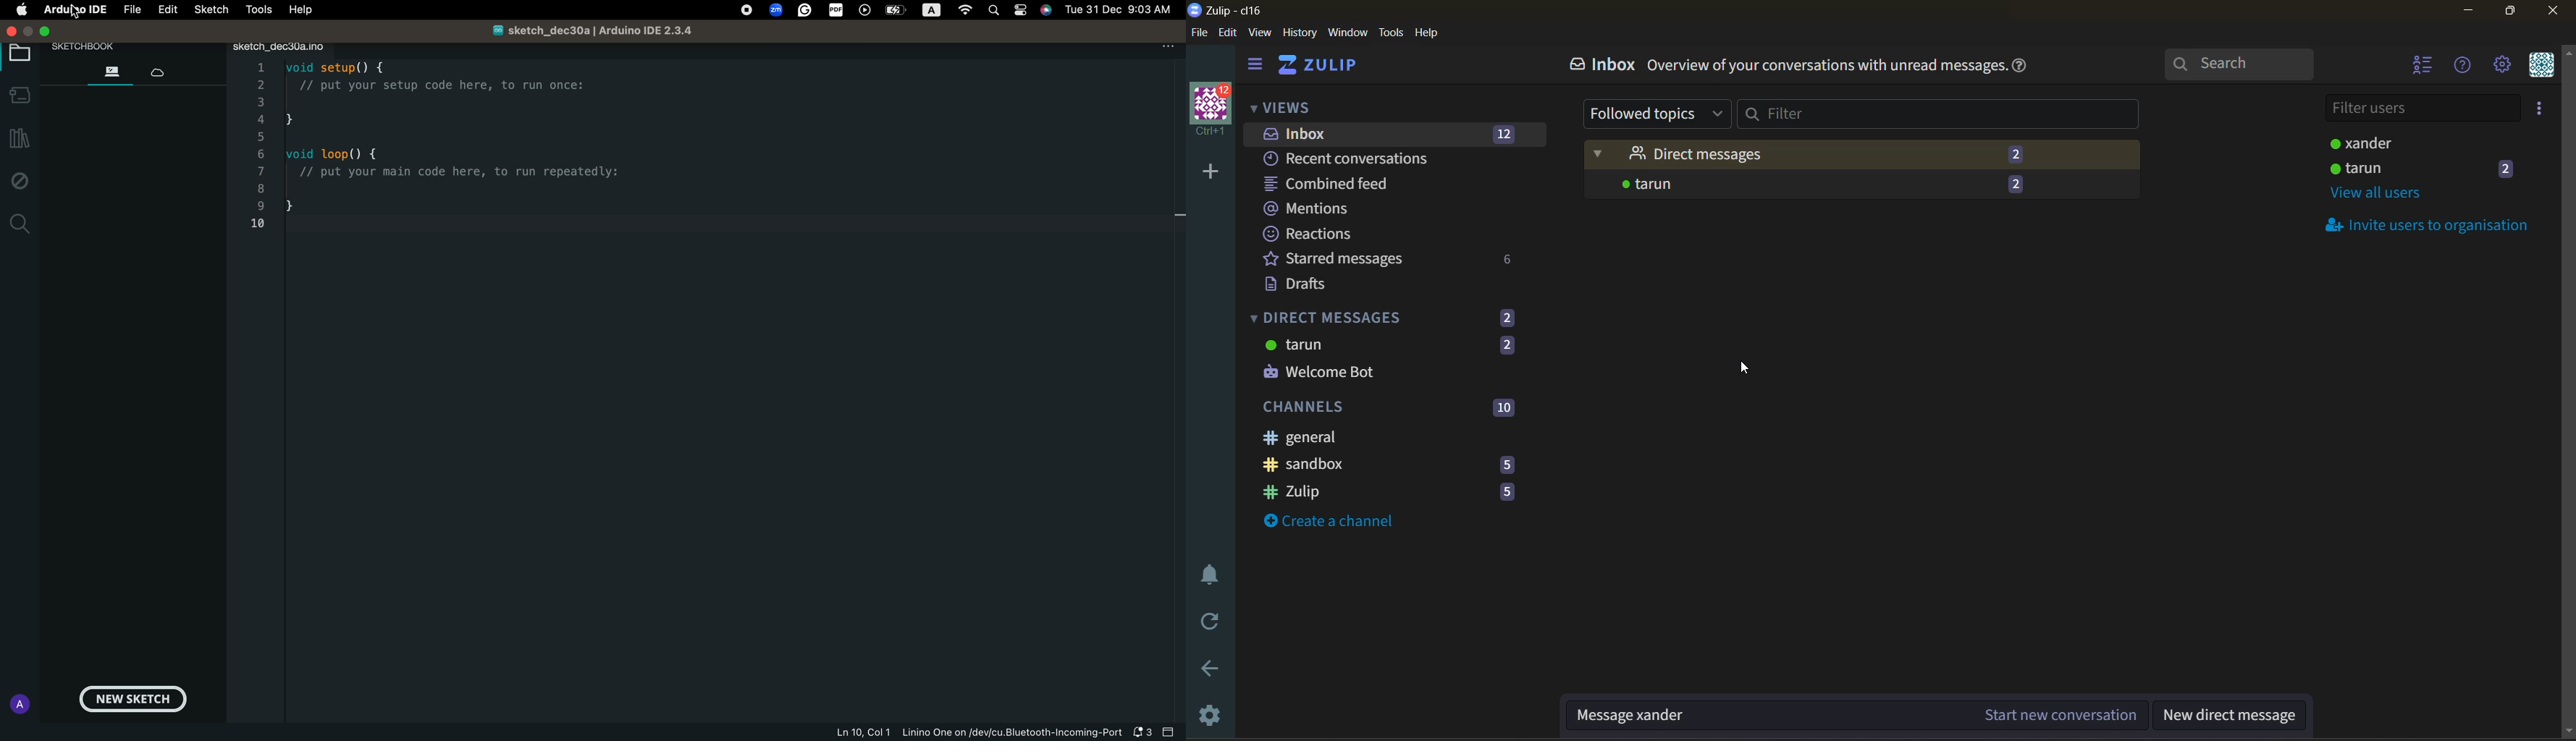 Image resolution: width=2576 pixels, height=756 pixels. What do you see at coordinates (2540, 67) in the screenshot?
I see `personal menu` at bounding box center [2540, 67].